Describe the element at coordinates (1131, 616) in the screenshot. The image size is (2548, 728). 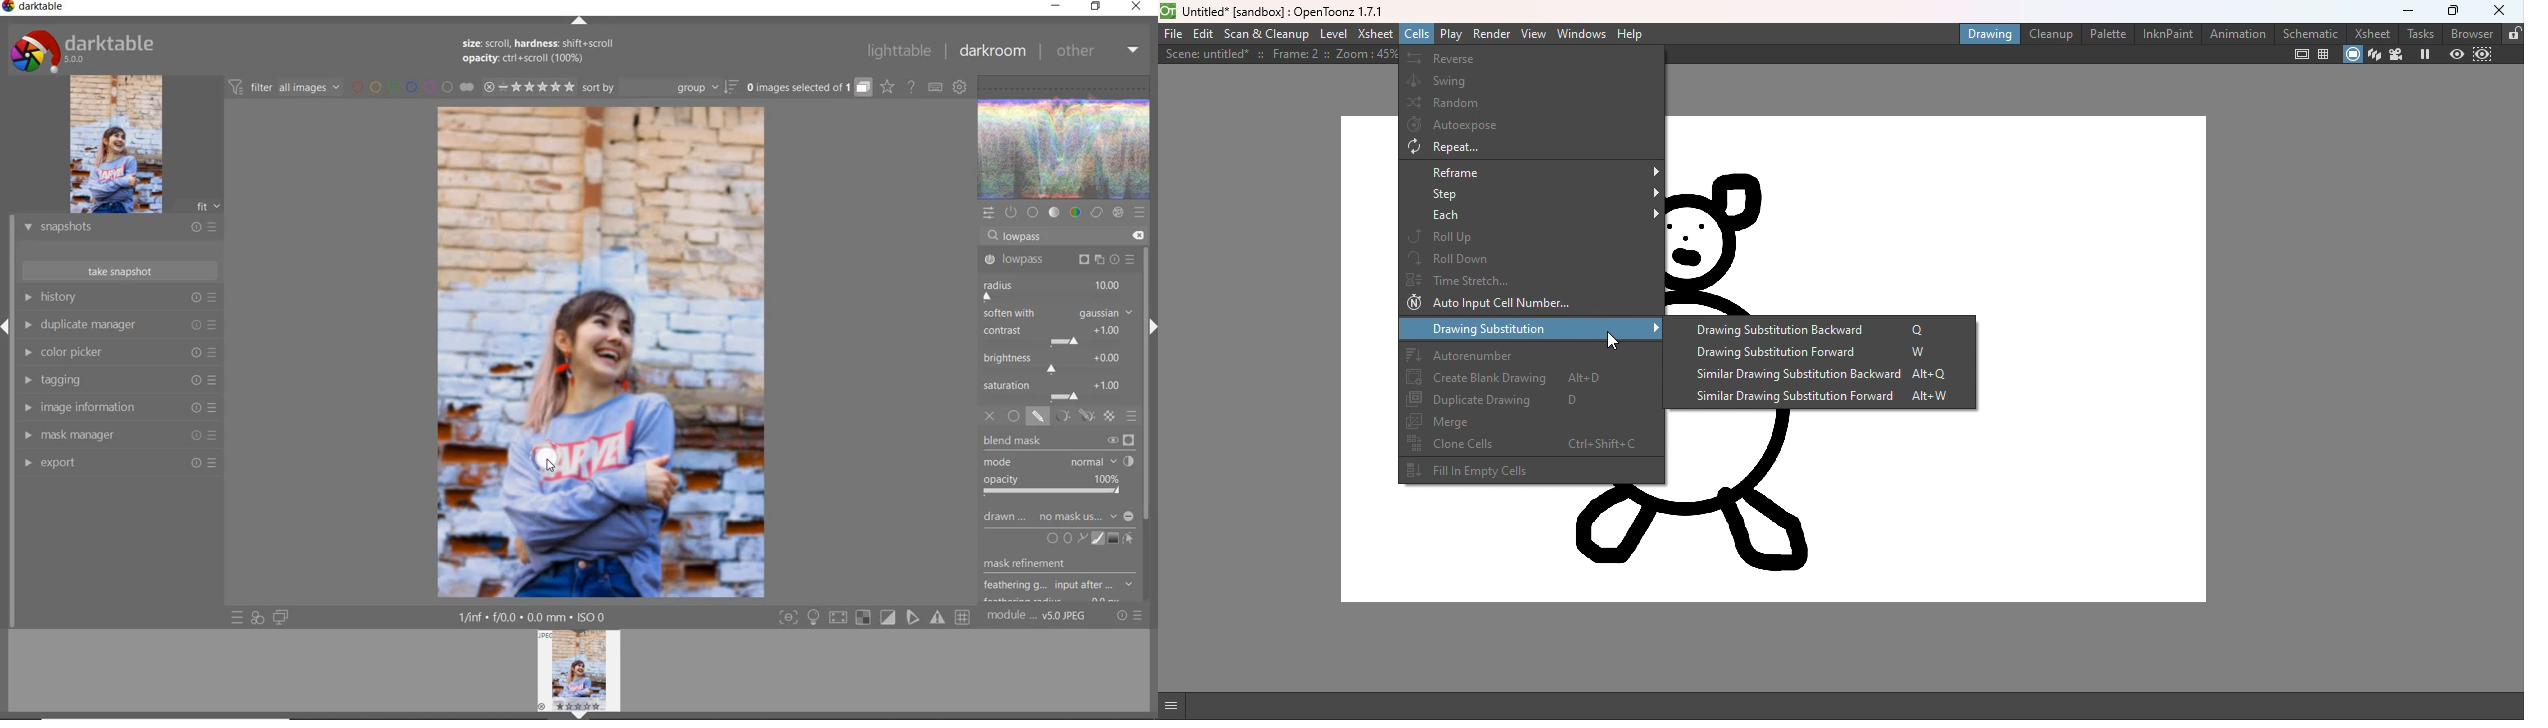
I see `reset or presets and preferences` at that location.